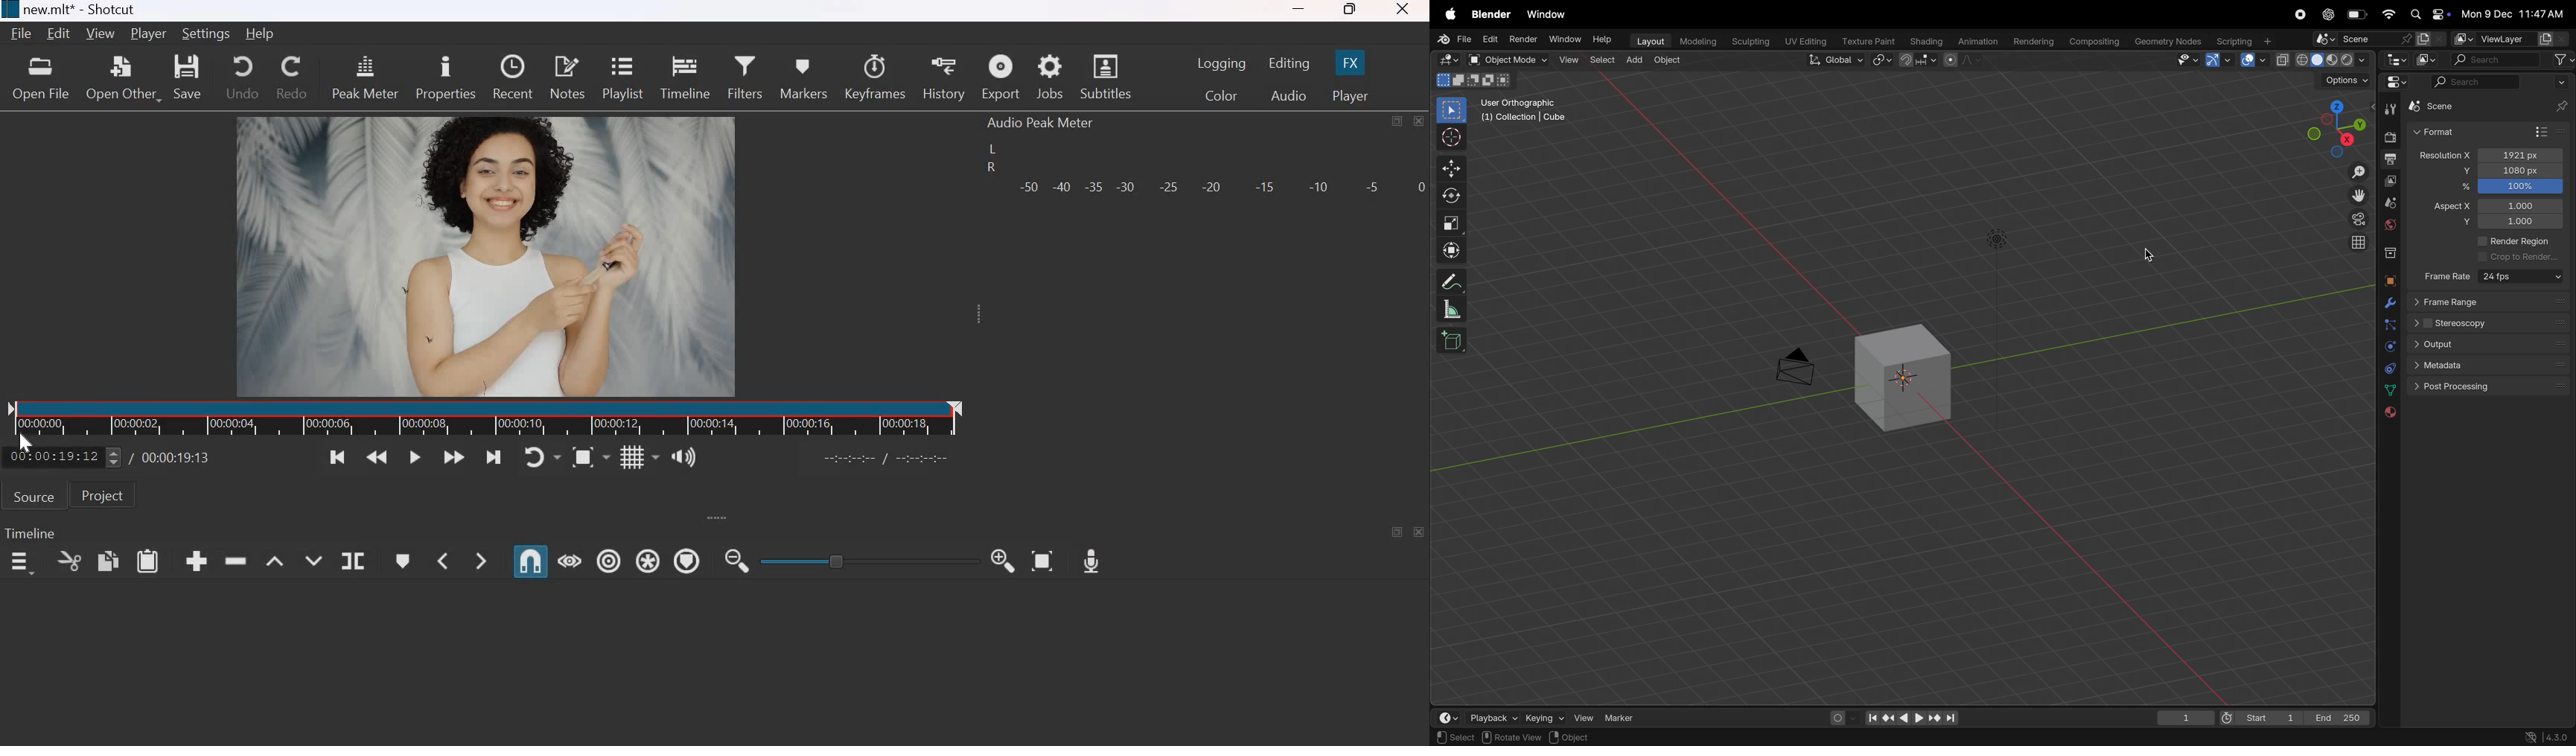  I want to click on maximize, so click(1396, 121).